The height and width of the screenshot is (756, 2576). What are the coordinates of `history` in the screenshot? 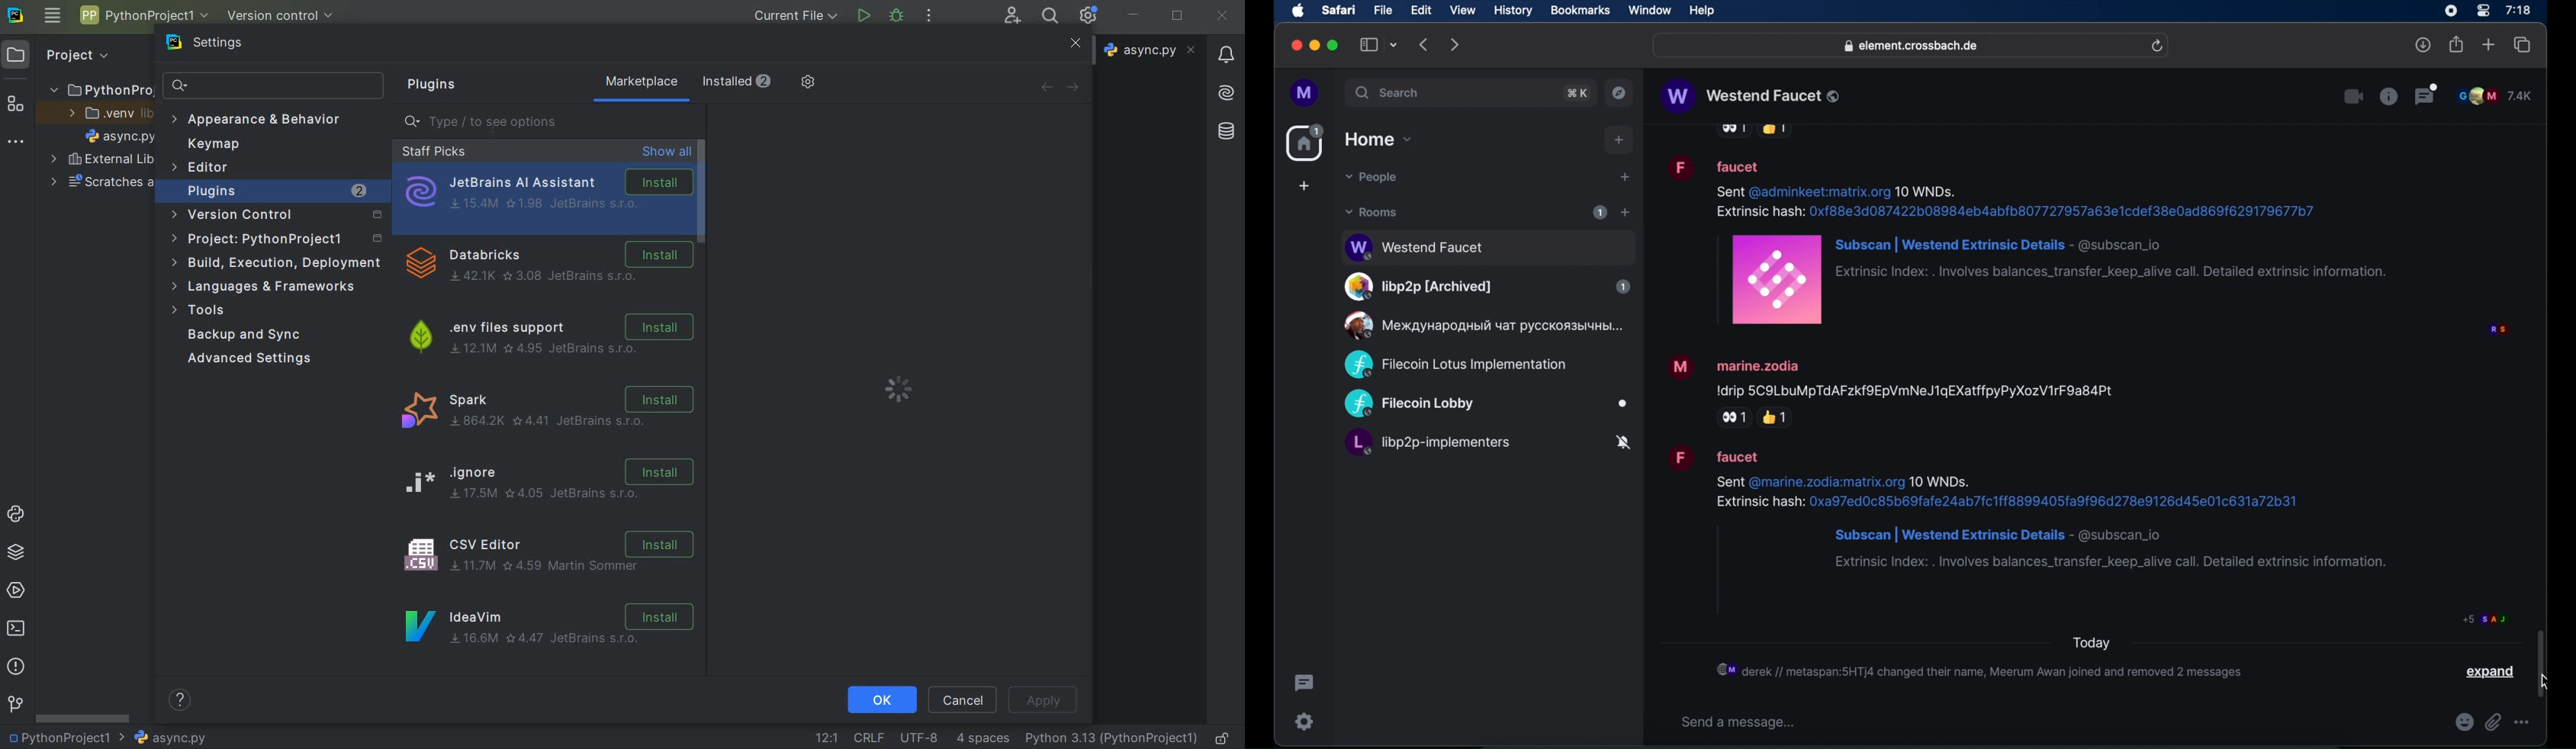 It's located at (1513, 11).